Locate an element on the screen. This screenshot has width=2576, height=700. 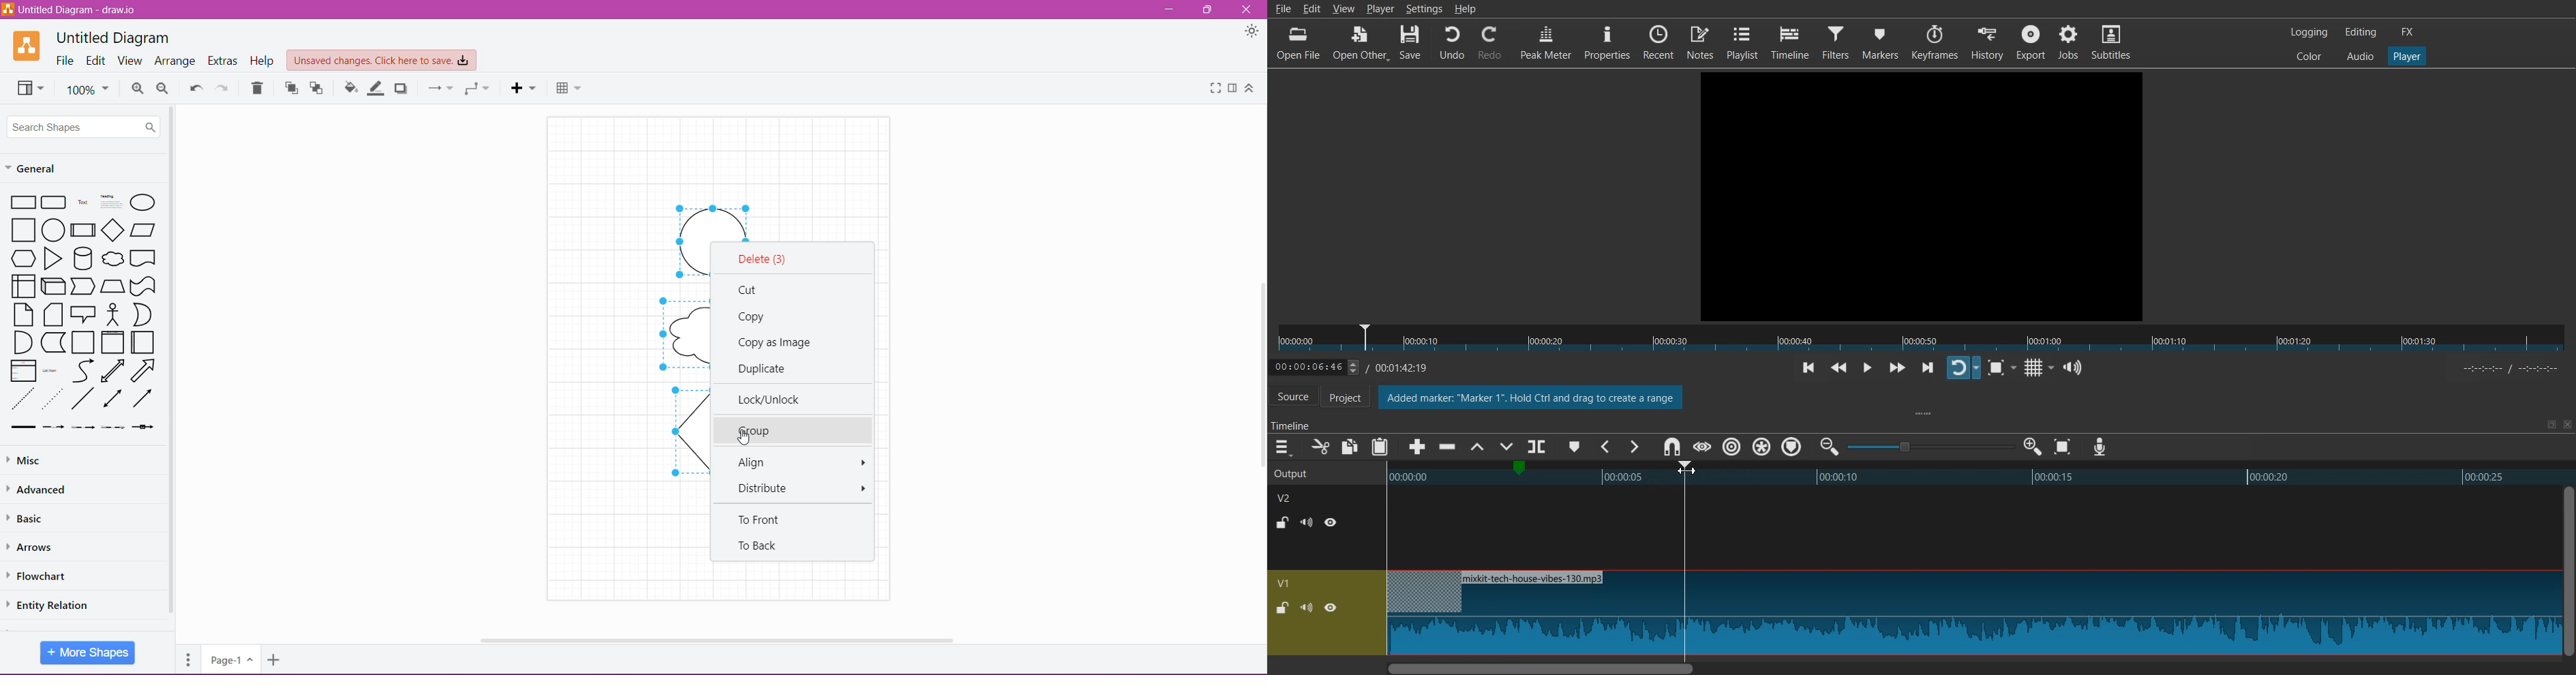
General is located at coordinates (40, 167).